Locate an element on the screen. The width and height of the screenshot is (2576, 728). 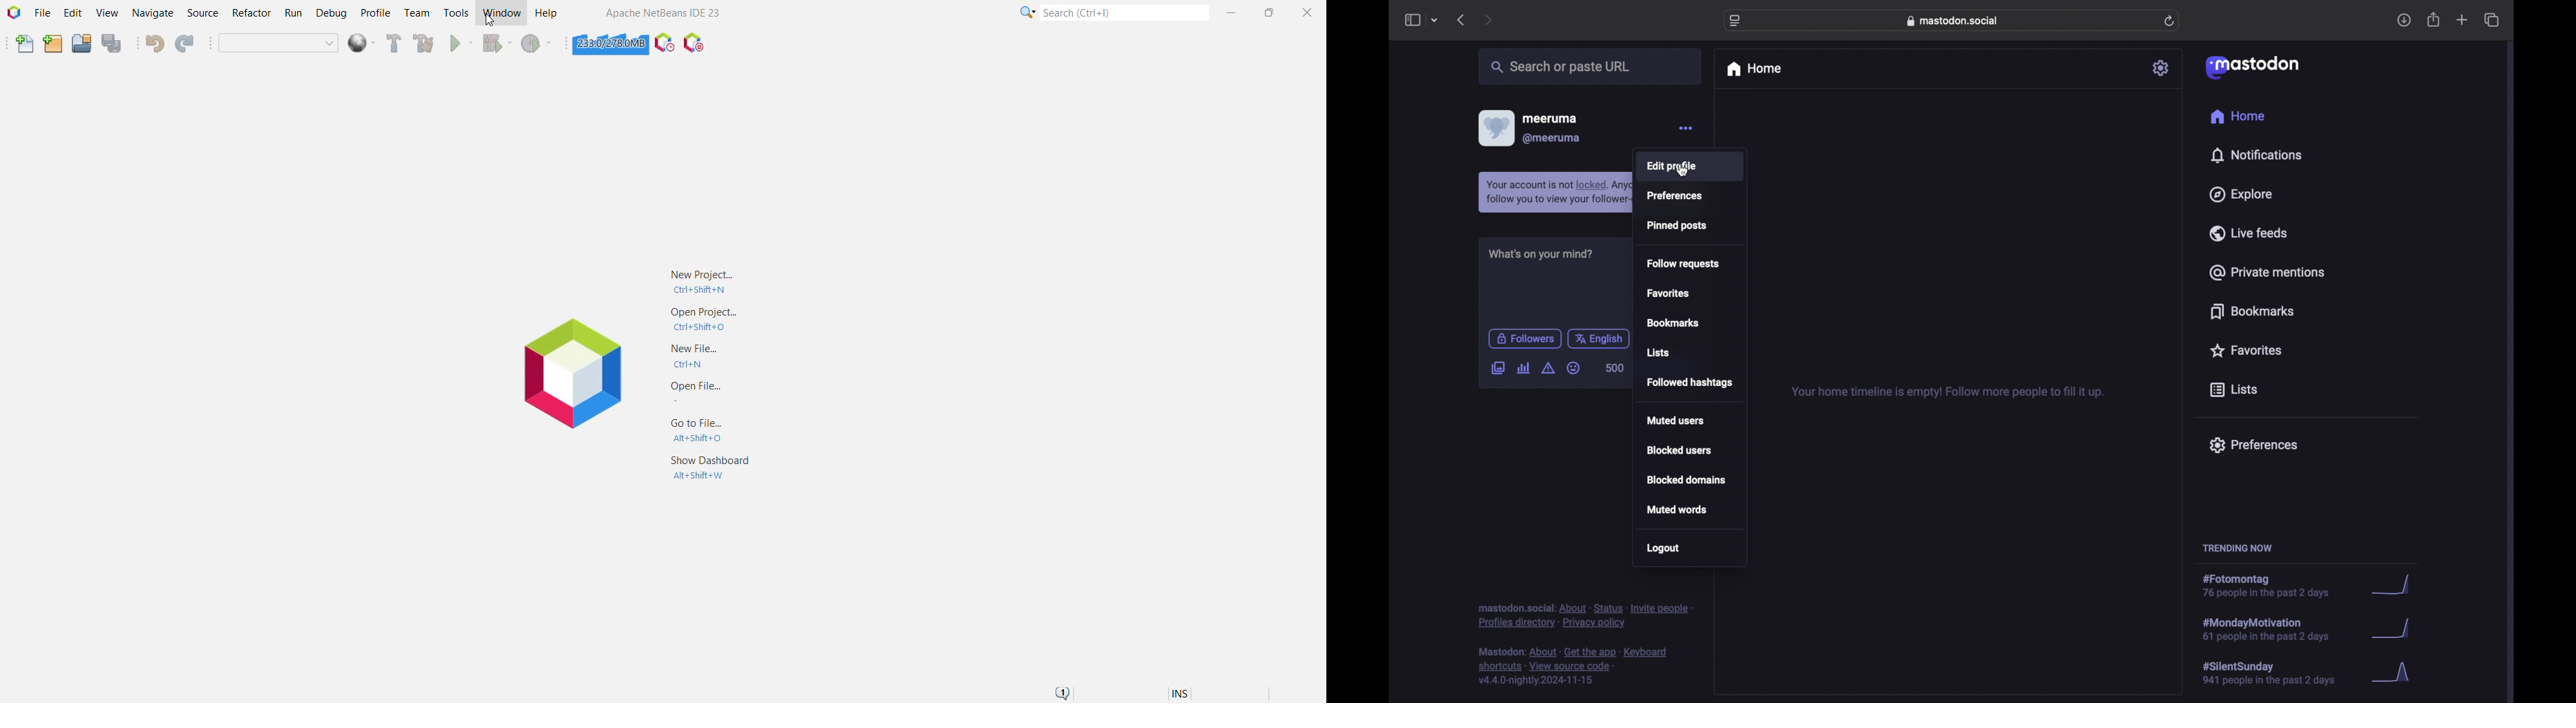
followed hashtags is located at coordinates (1690, 383).